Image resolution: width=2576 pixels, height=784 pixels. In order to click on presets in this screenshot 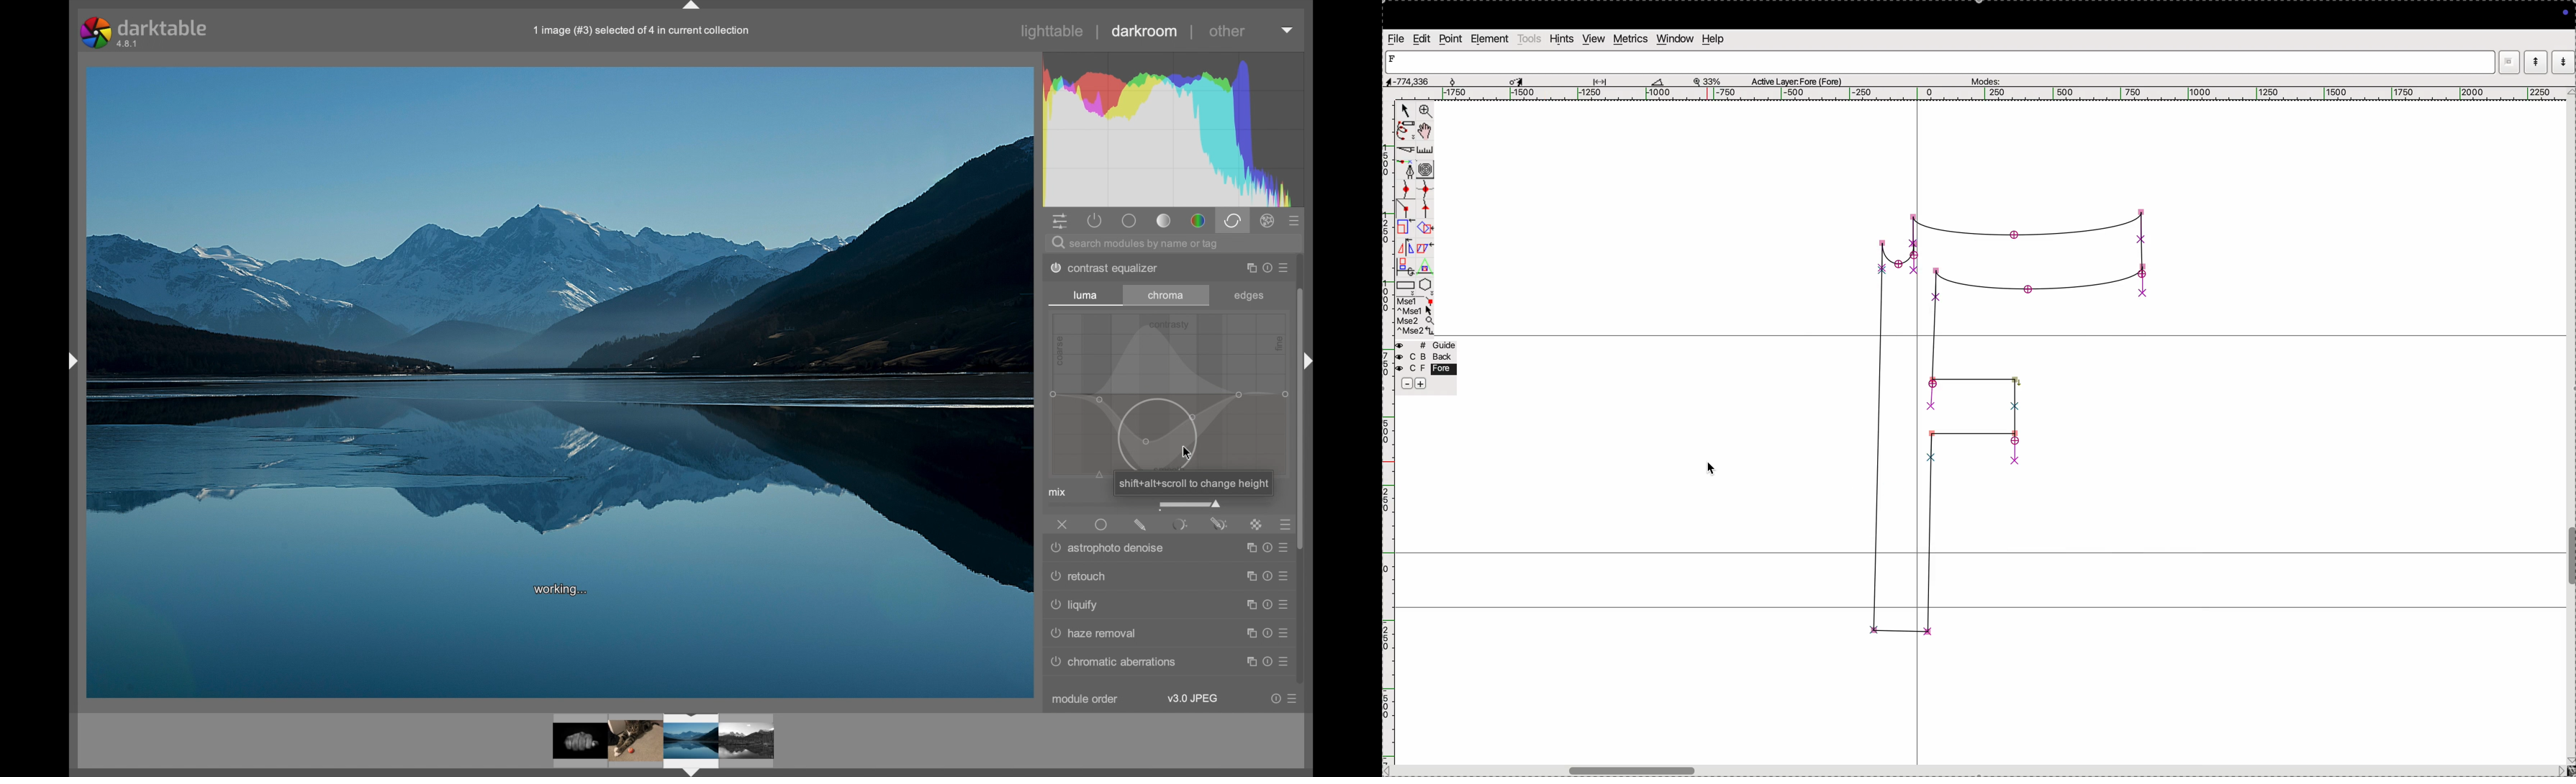, I will do `click(1288, 524)`.